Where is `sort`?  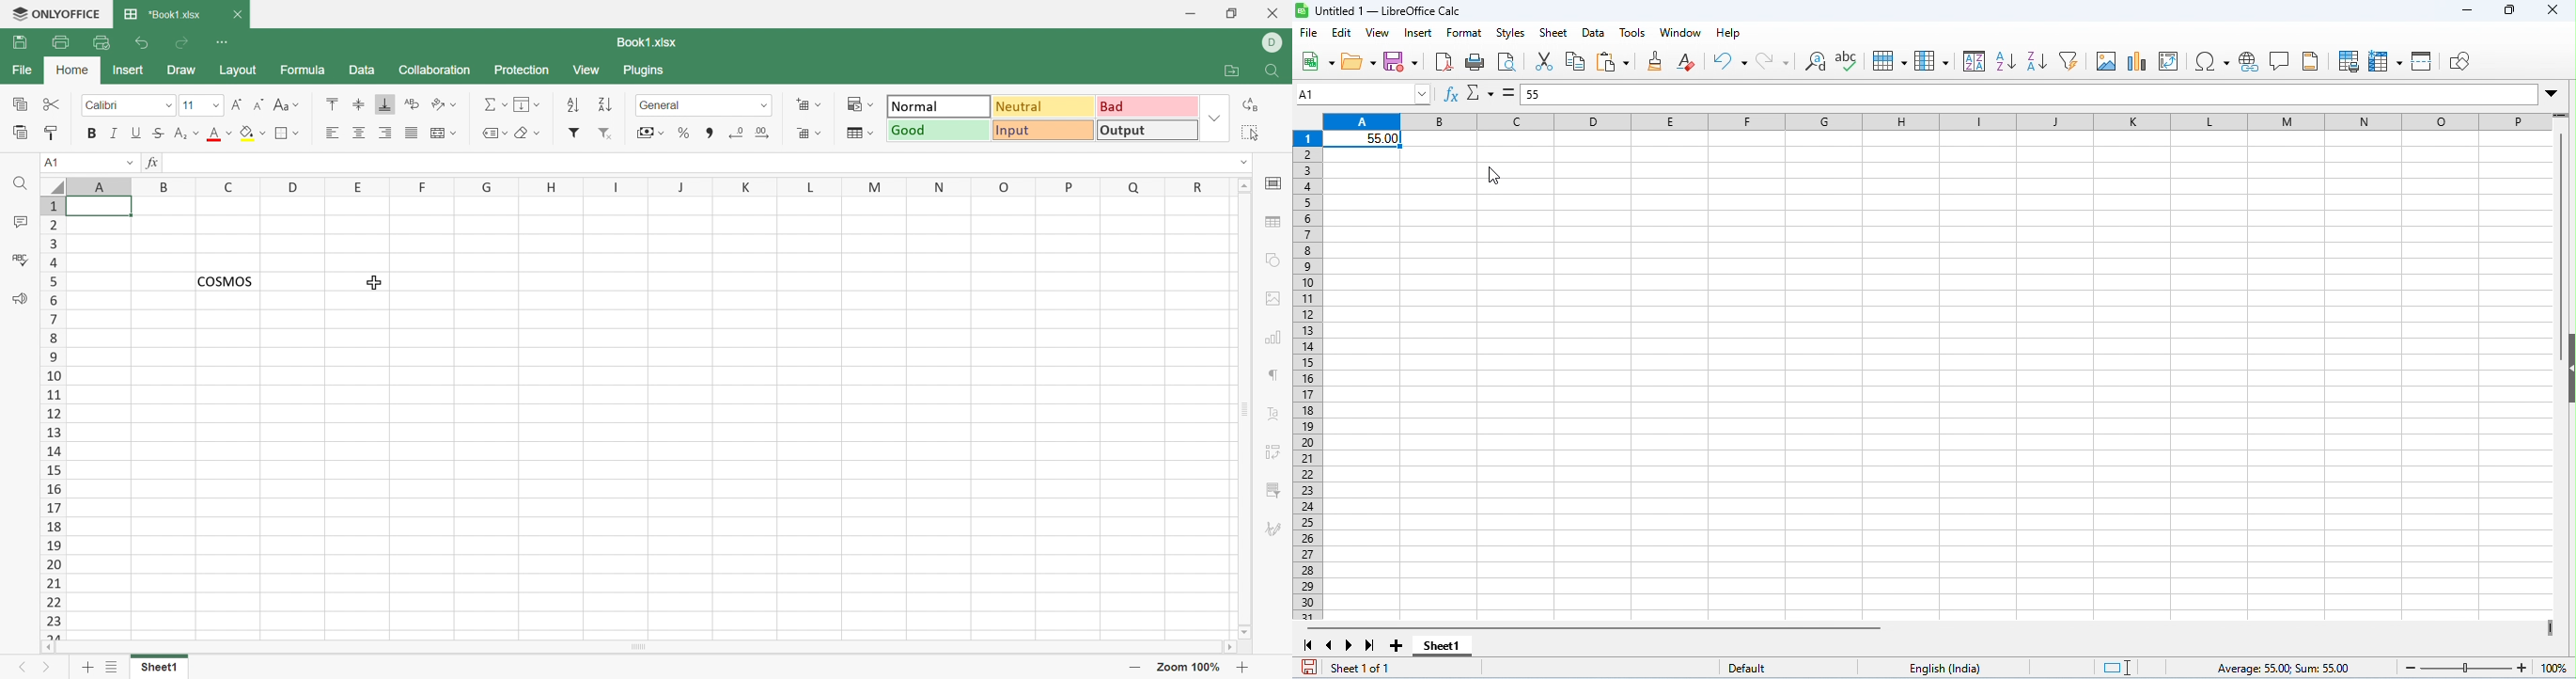 sort is located at coordinates (1975, 62).